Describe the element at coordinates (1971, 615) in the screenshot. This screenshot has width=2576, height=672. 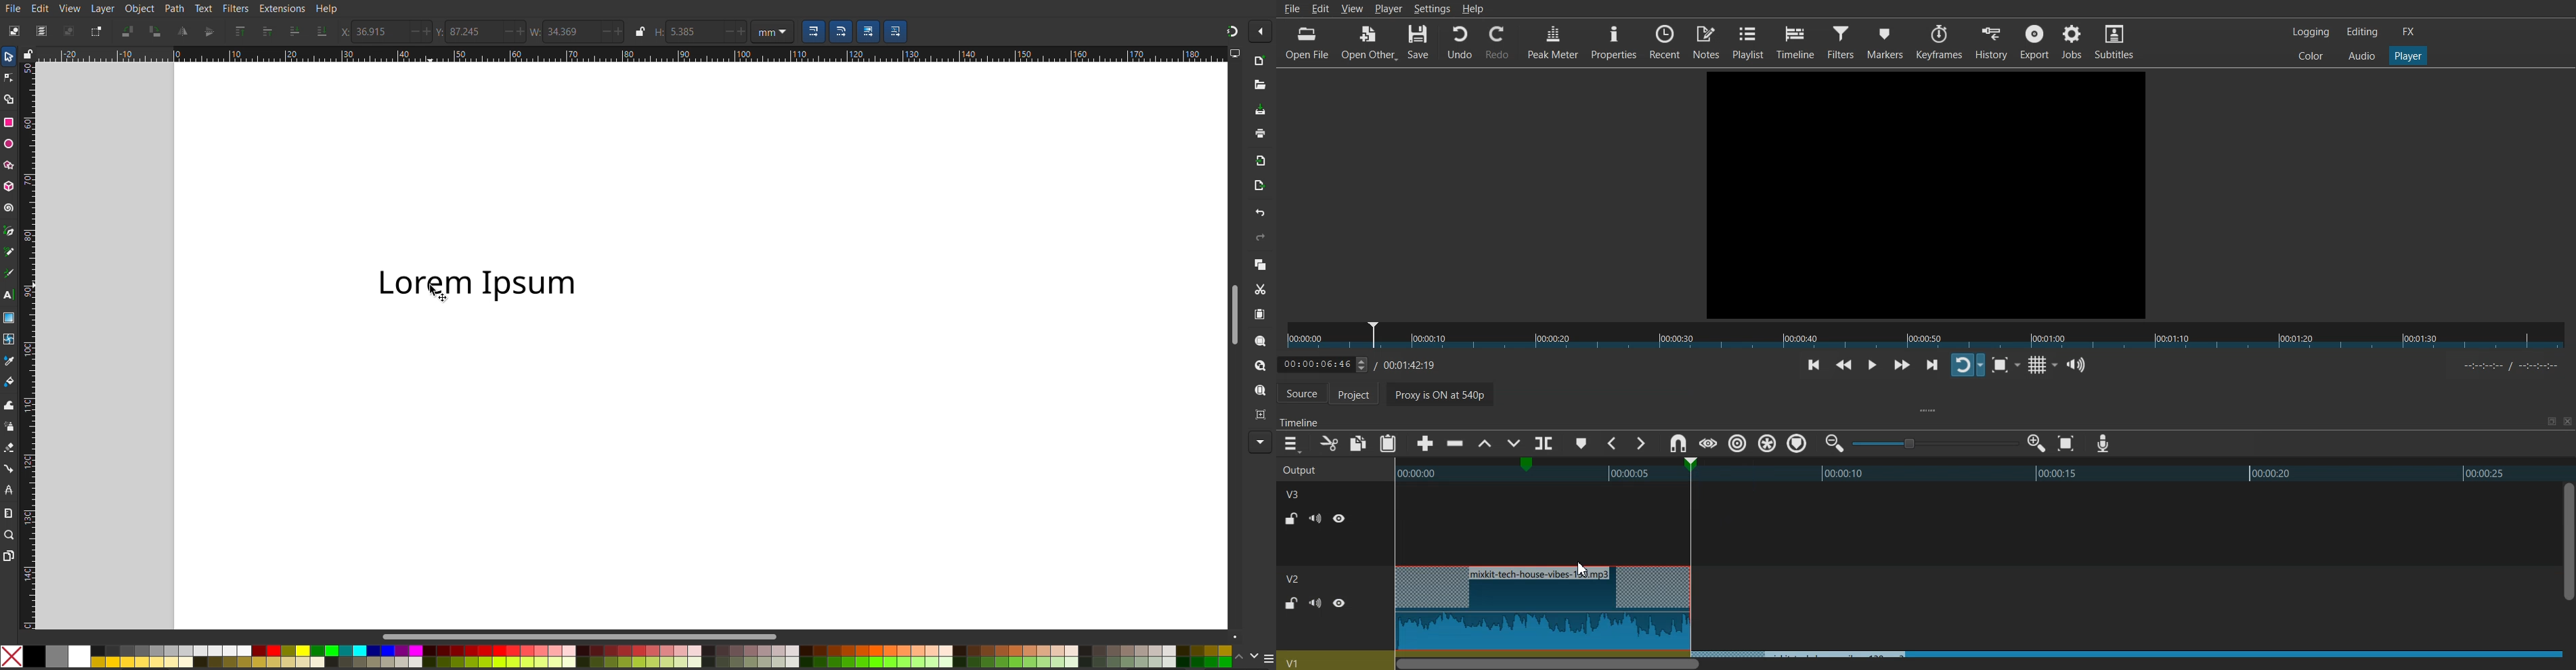
I see `Blank timeline` at that location.